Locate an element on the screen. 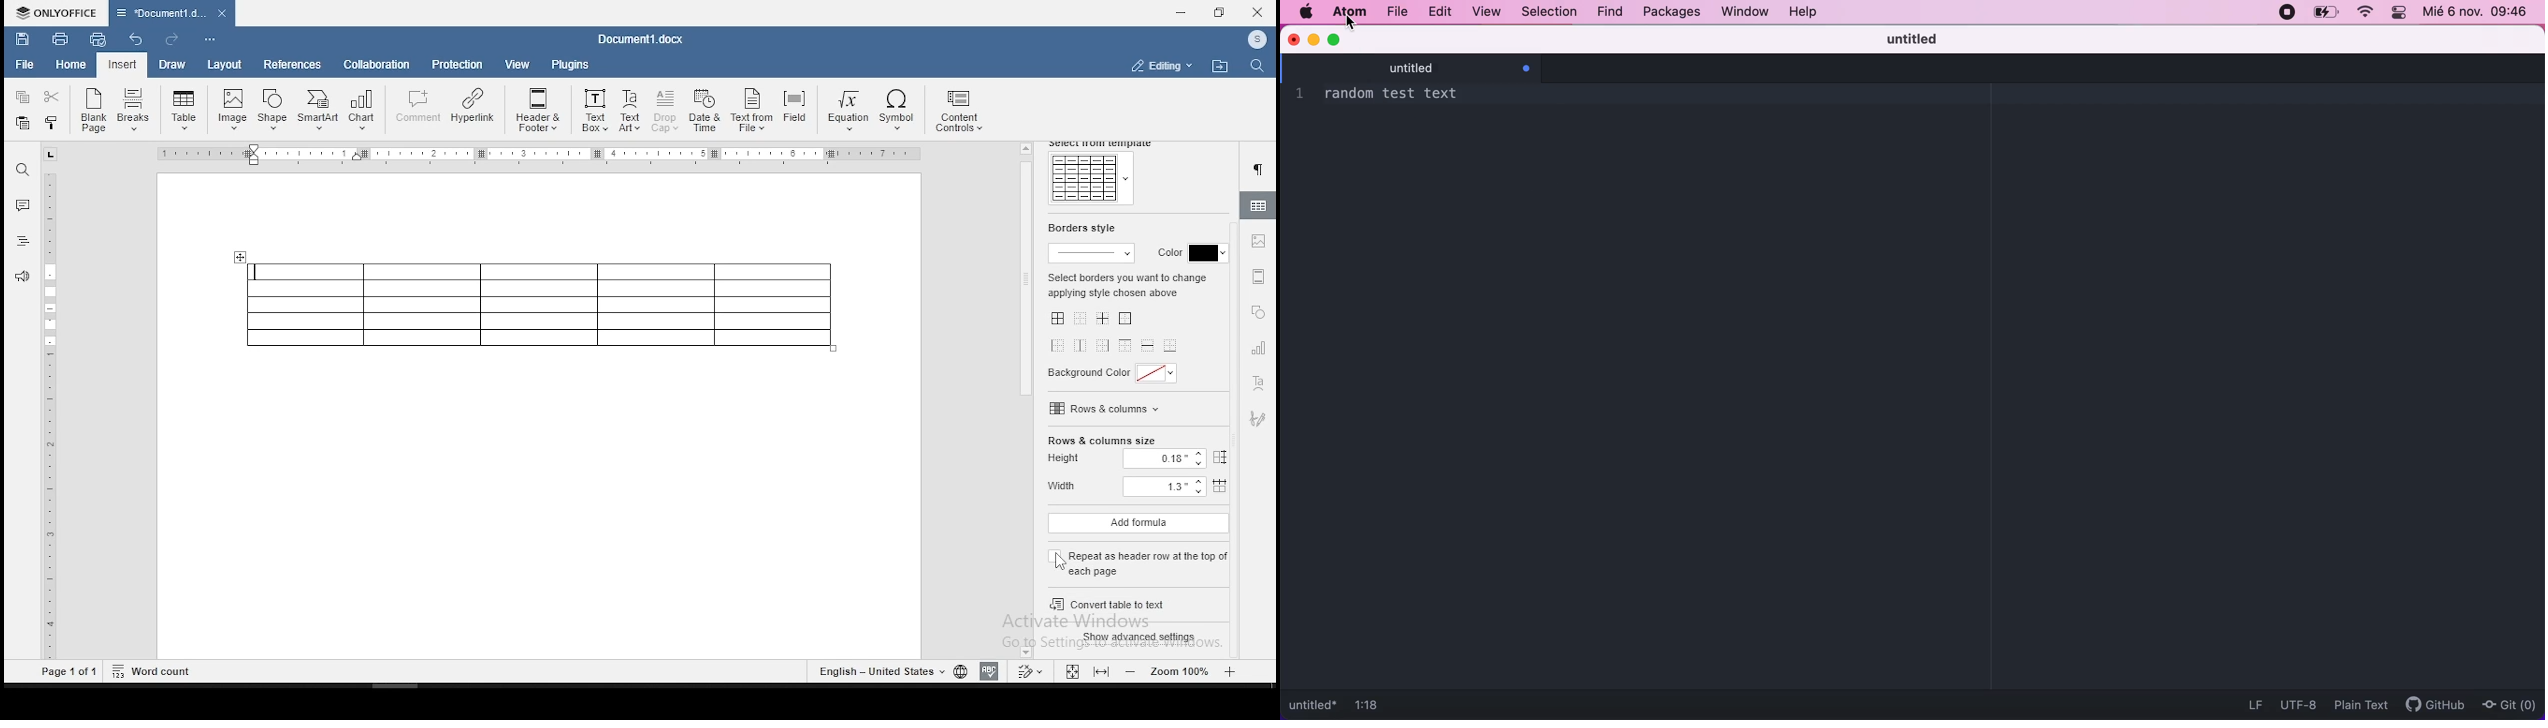 This screenshot has height=728, width=2548. selection is located at coordinates (1549, 12).